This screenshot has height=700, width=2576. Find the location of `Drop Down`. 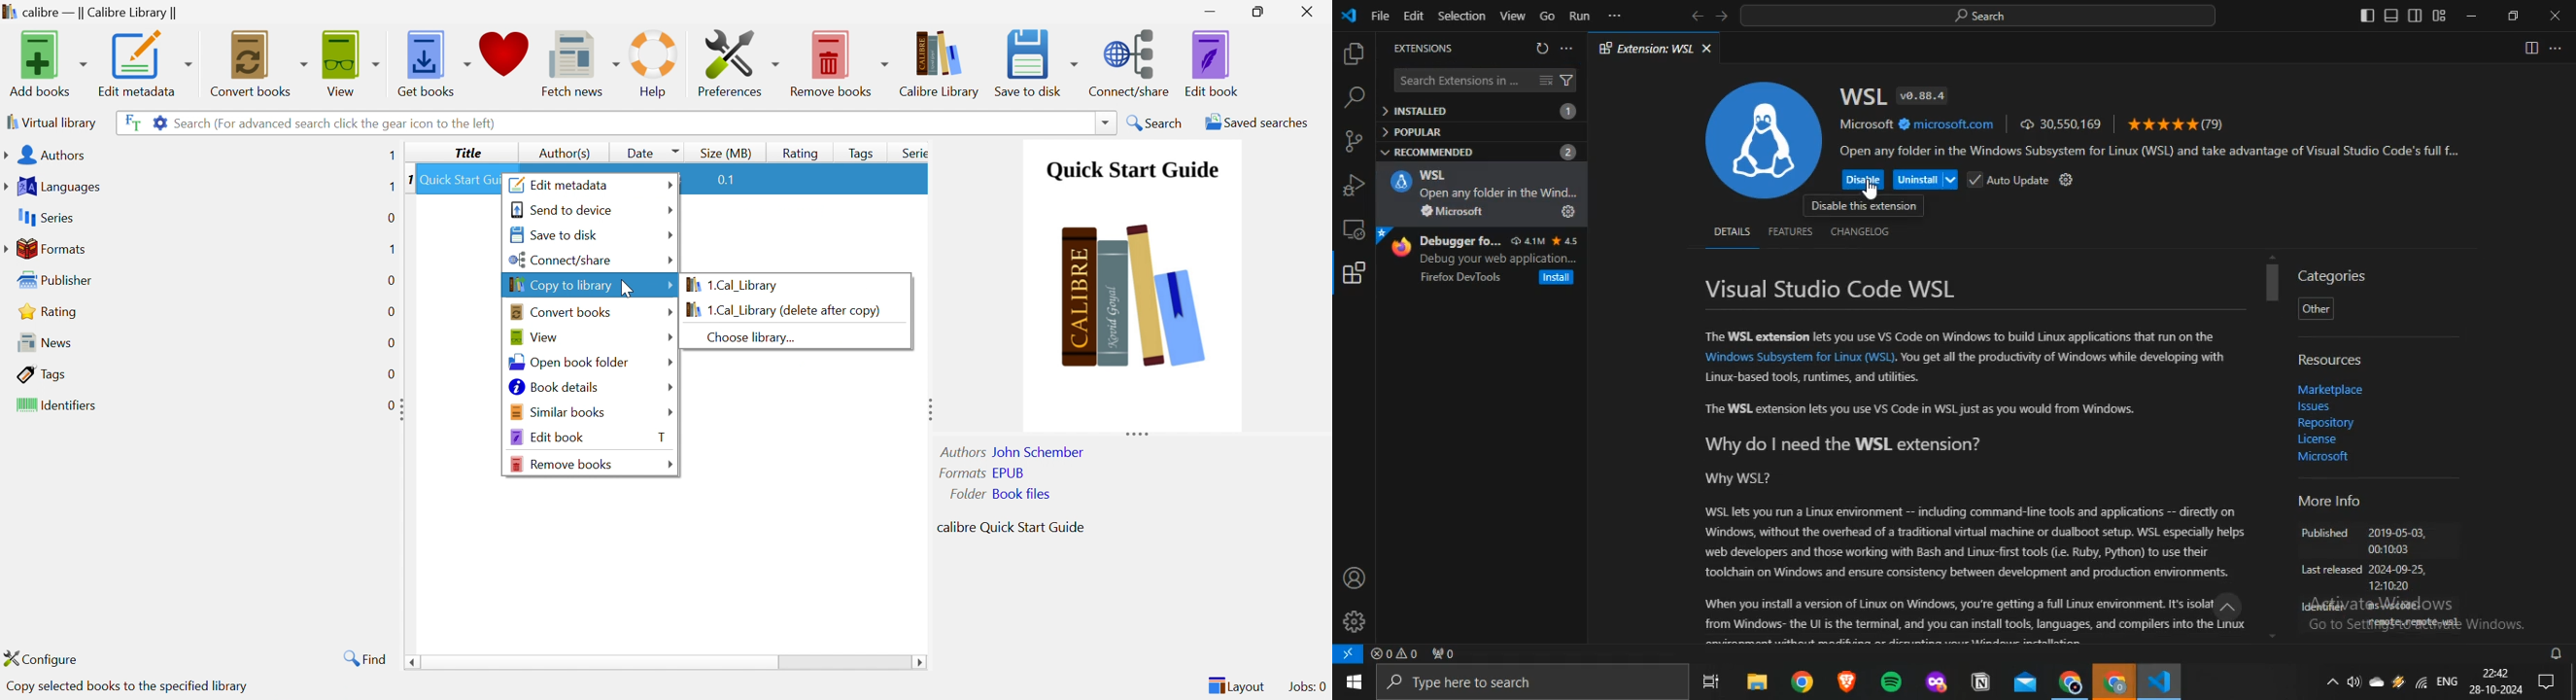

Drop Down is located at coordinates (670, 464).